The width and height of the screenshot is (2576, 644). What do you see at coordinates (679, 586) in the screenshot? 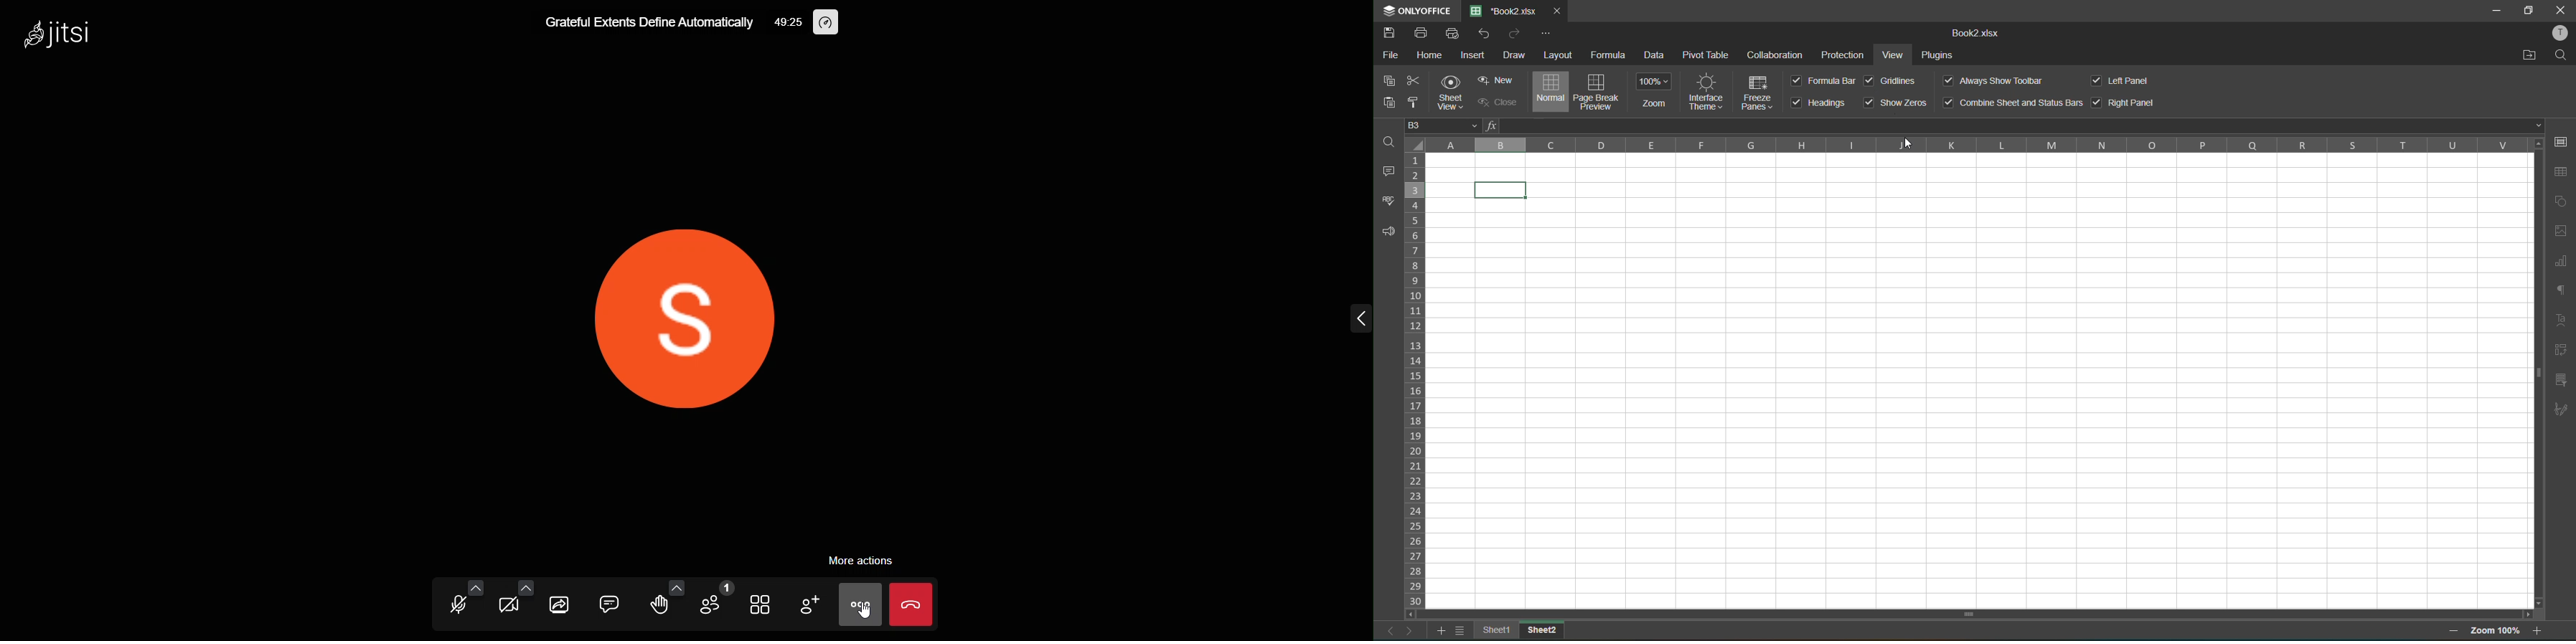
I see `more emoji` at bounding box center [679, 586].